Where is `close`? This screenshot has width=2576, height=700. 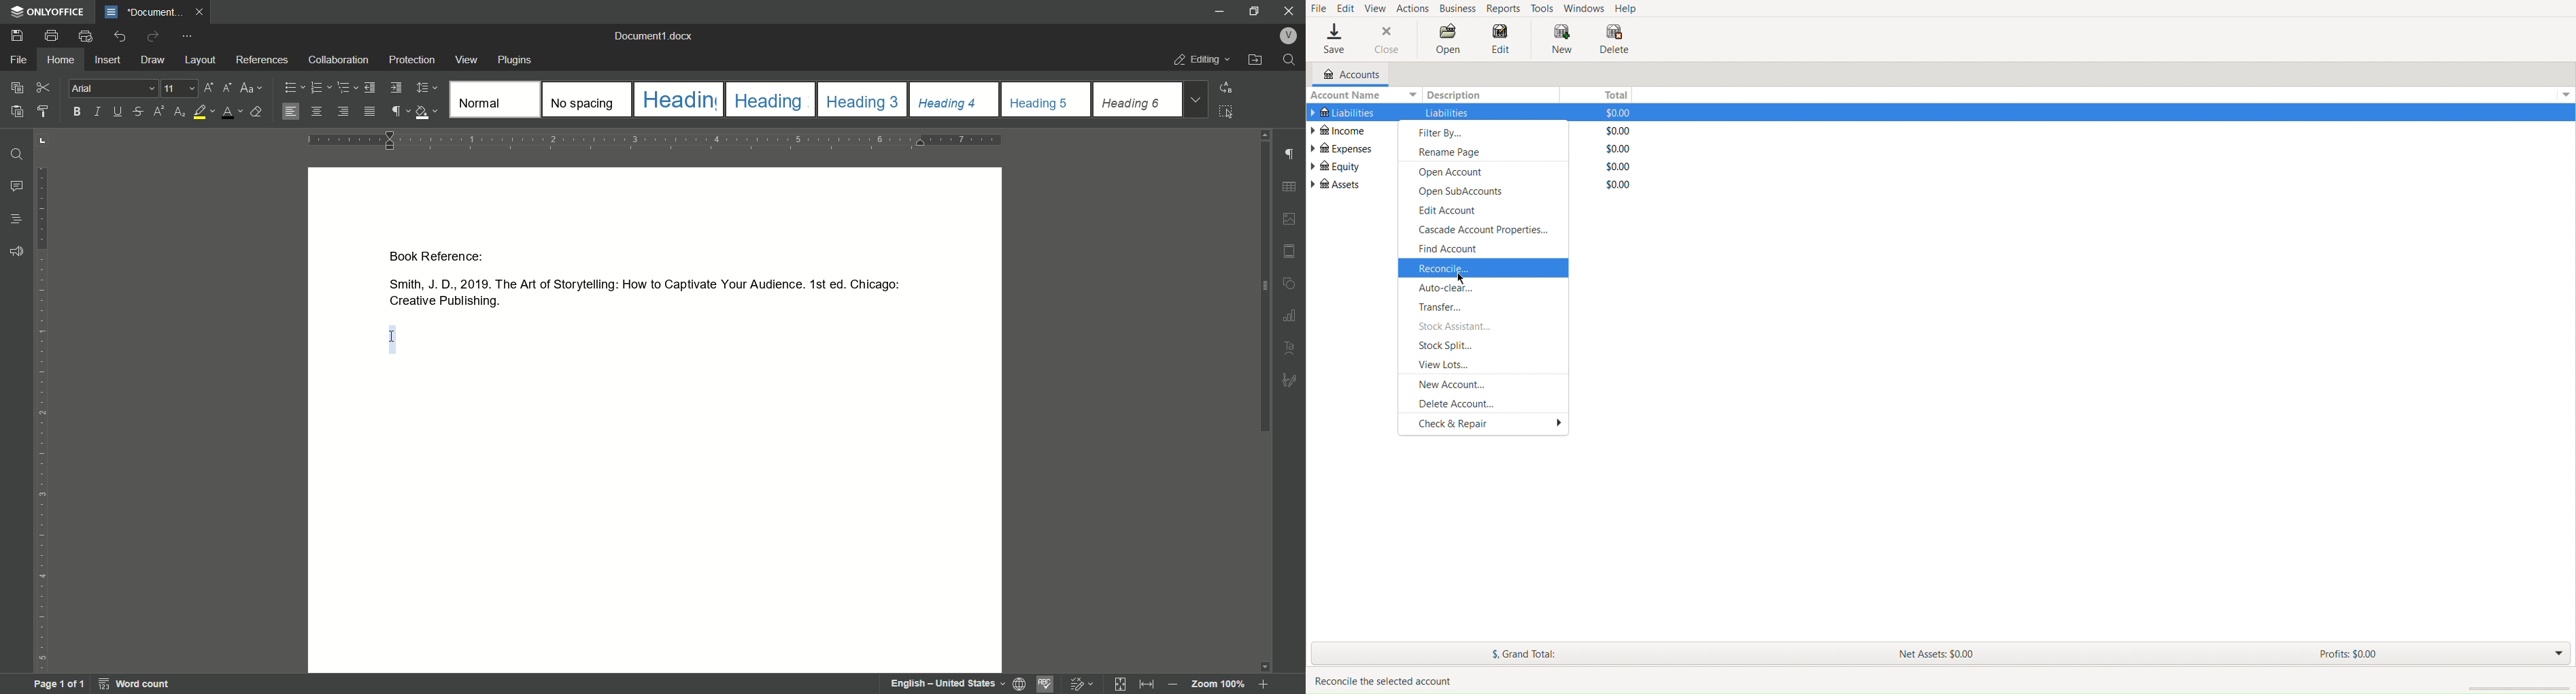 close is located at coordinates (202, 11).